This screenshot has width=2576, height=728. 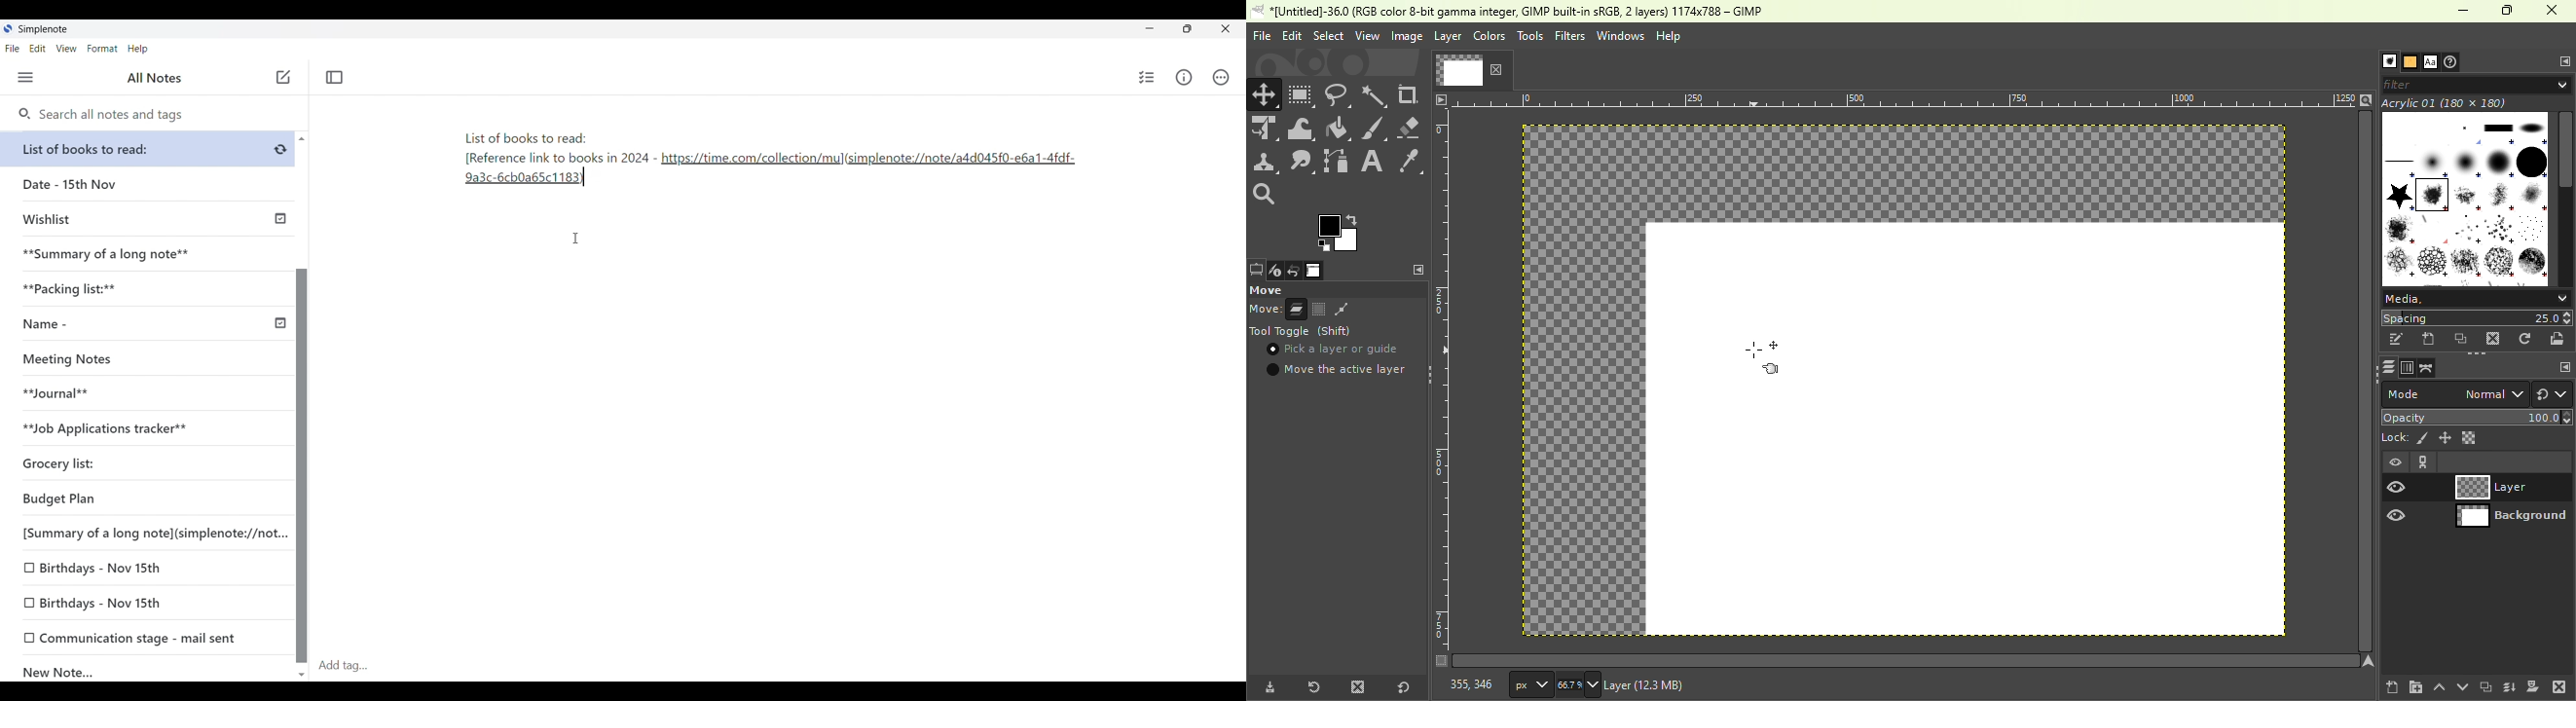 I want to click on Wishlist, so click(x=151, y=217).